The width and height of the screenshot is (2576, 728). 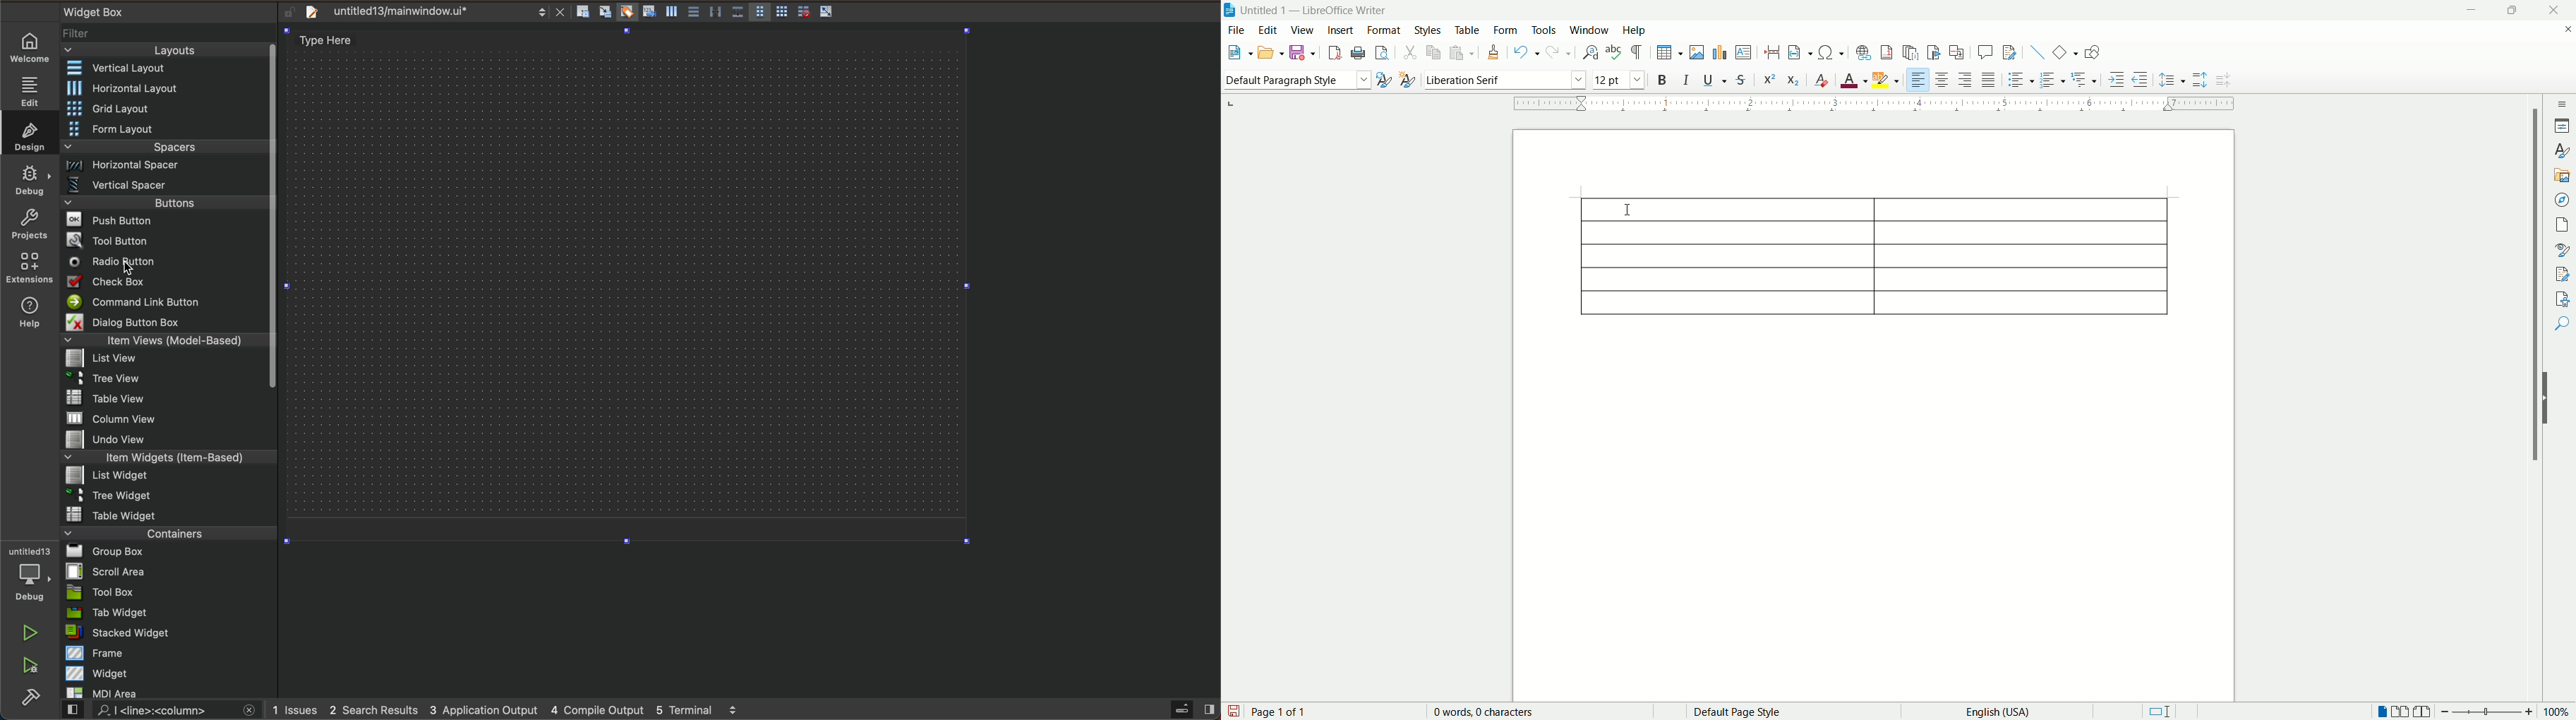 What do you see at coordinates (166, 206) in the screenshot?
I see `` at bounding box center [166, 206].